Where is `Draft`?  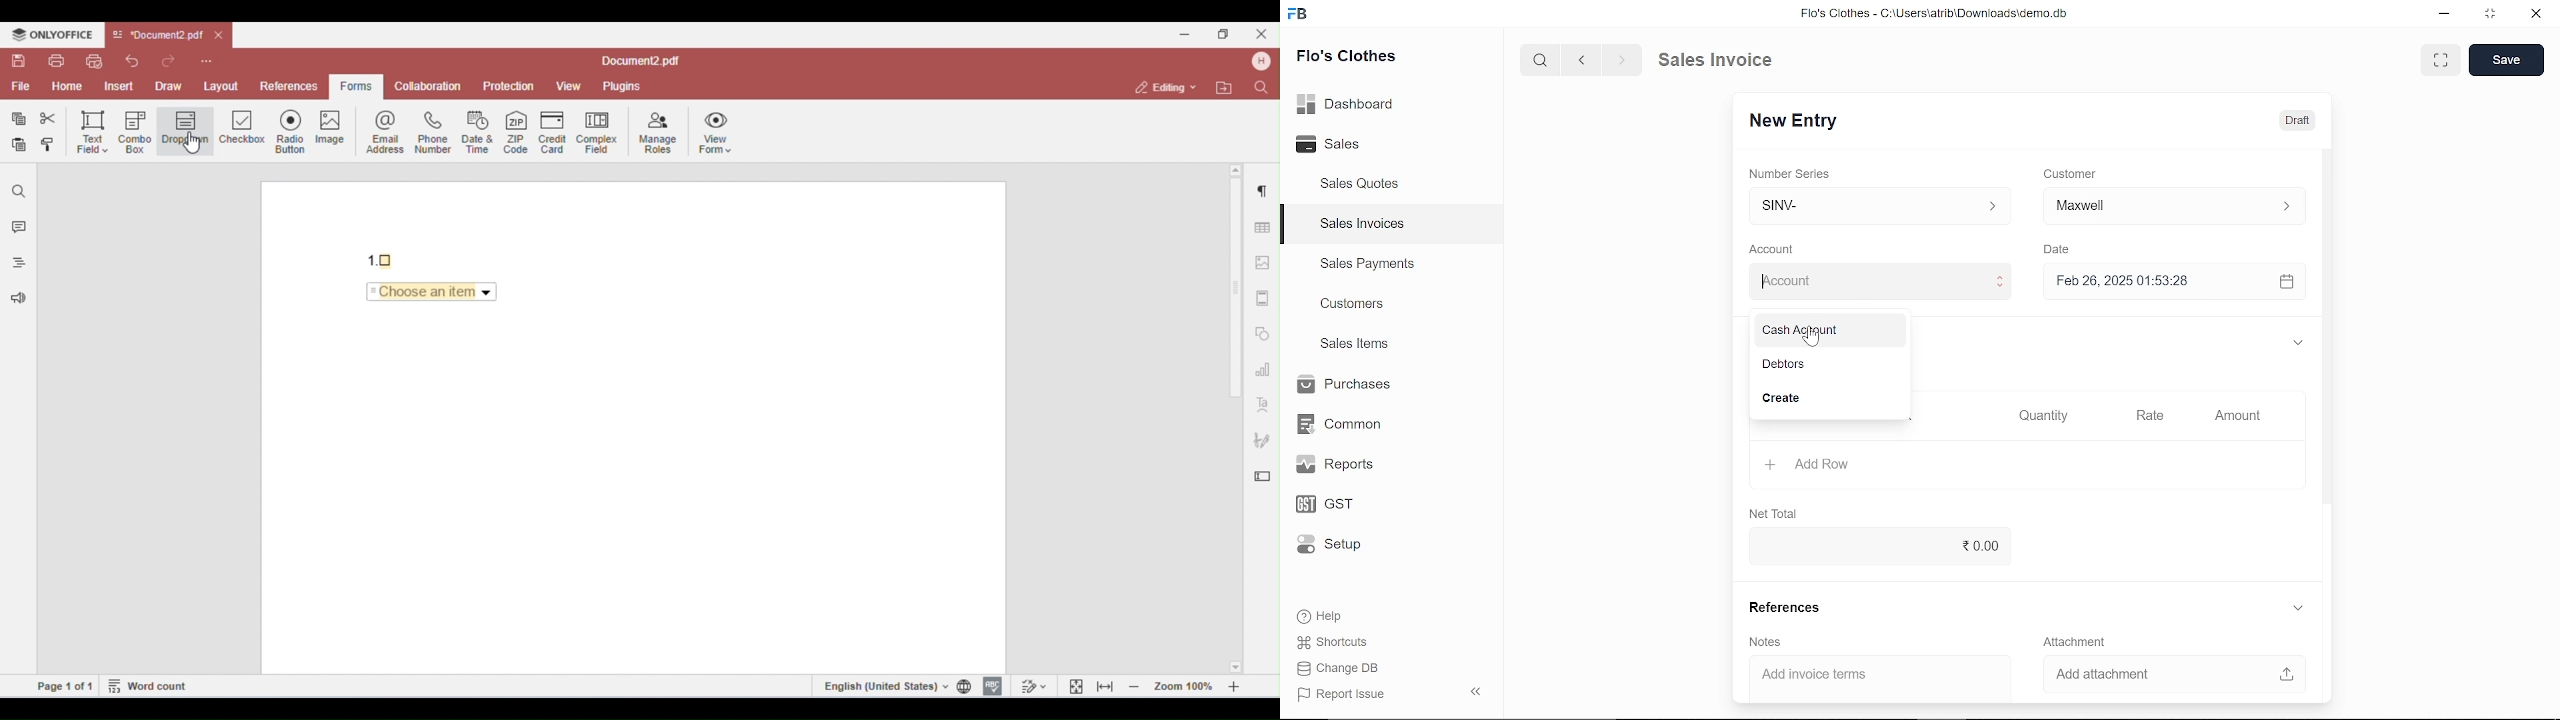 Draft is located at coordinates (2286, 119).